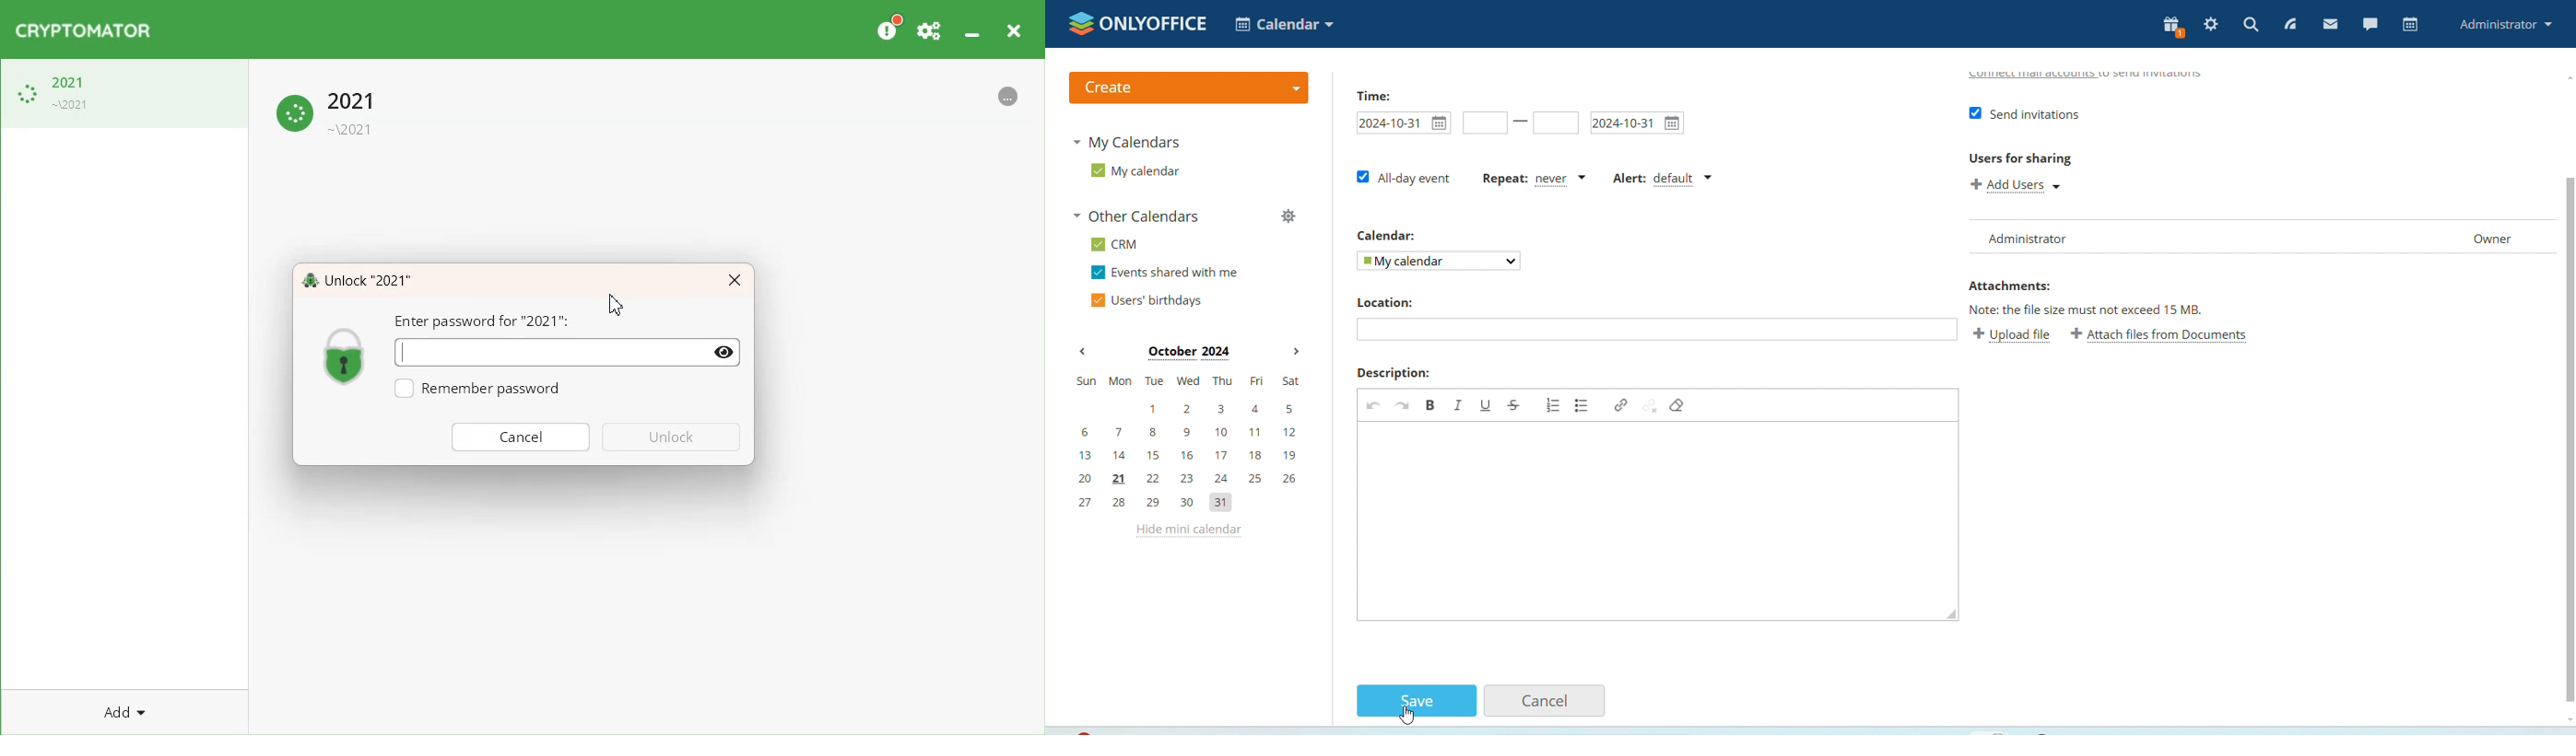 This screenshot has width=2576, height=756. I want to click on Remove format, so click(1679, 405).